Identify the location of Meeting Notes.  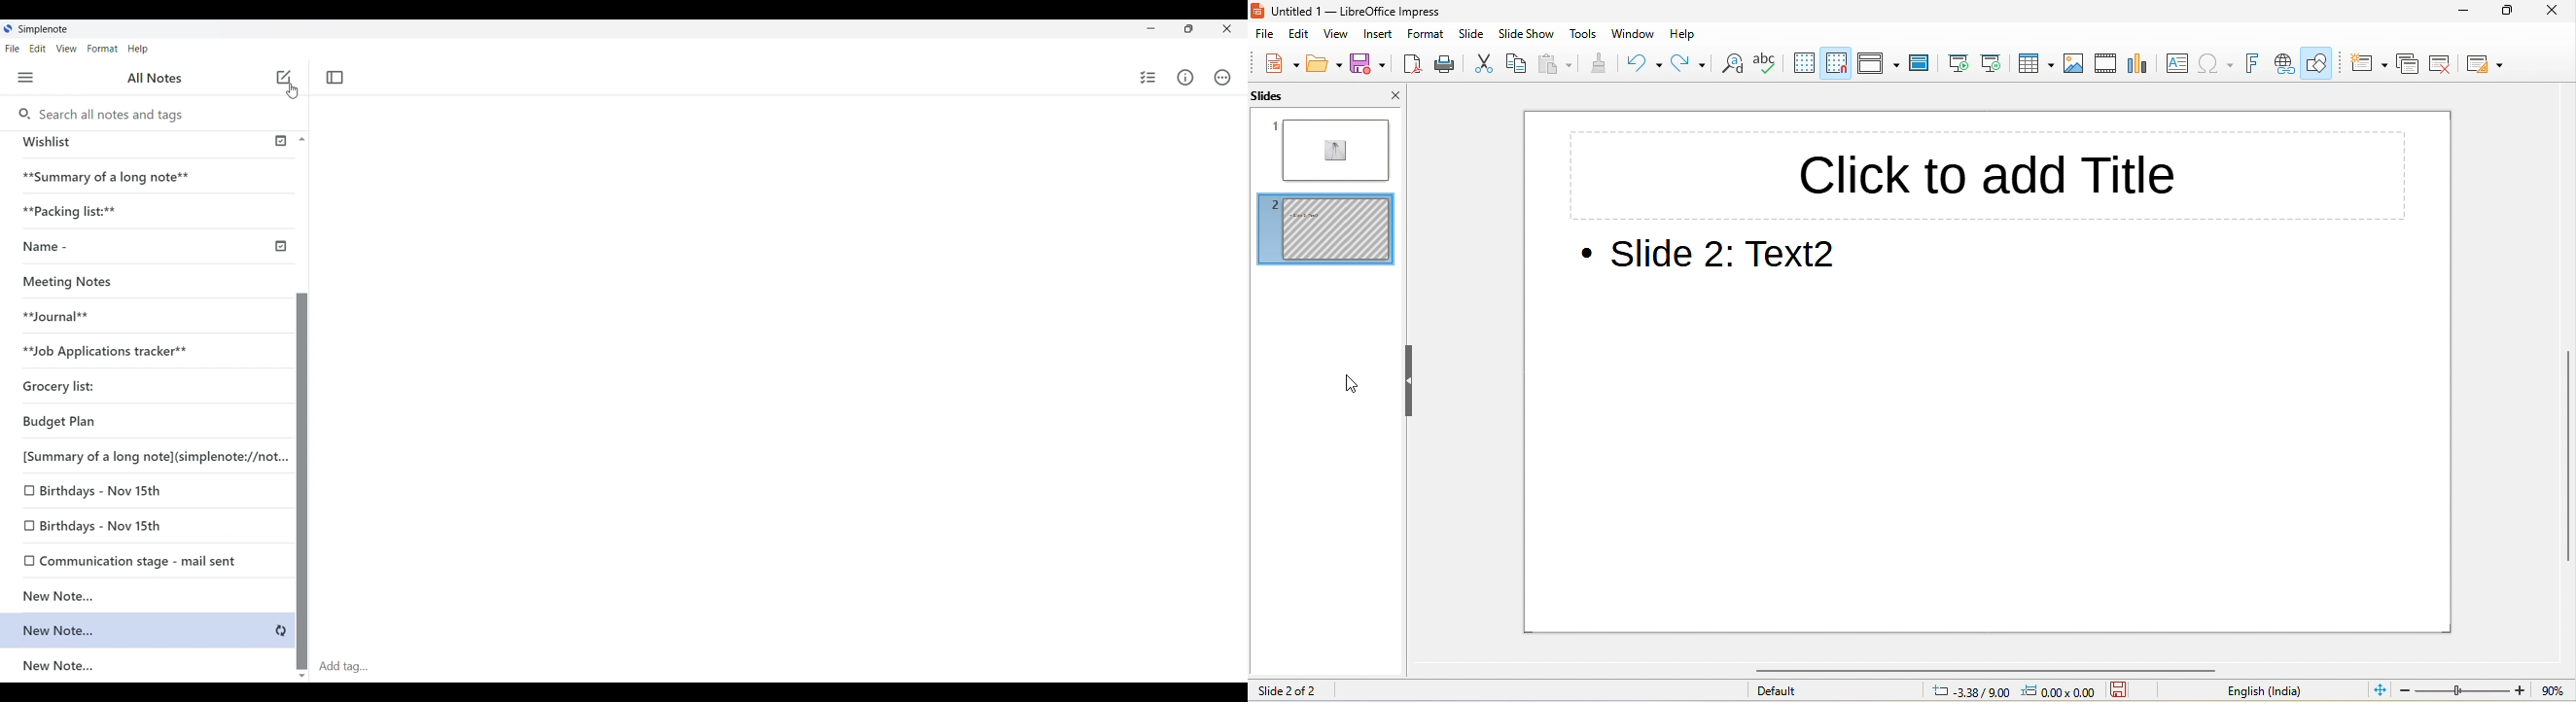
(77, 284).